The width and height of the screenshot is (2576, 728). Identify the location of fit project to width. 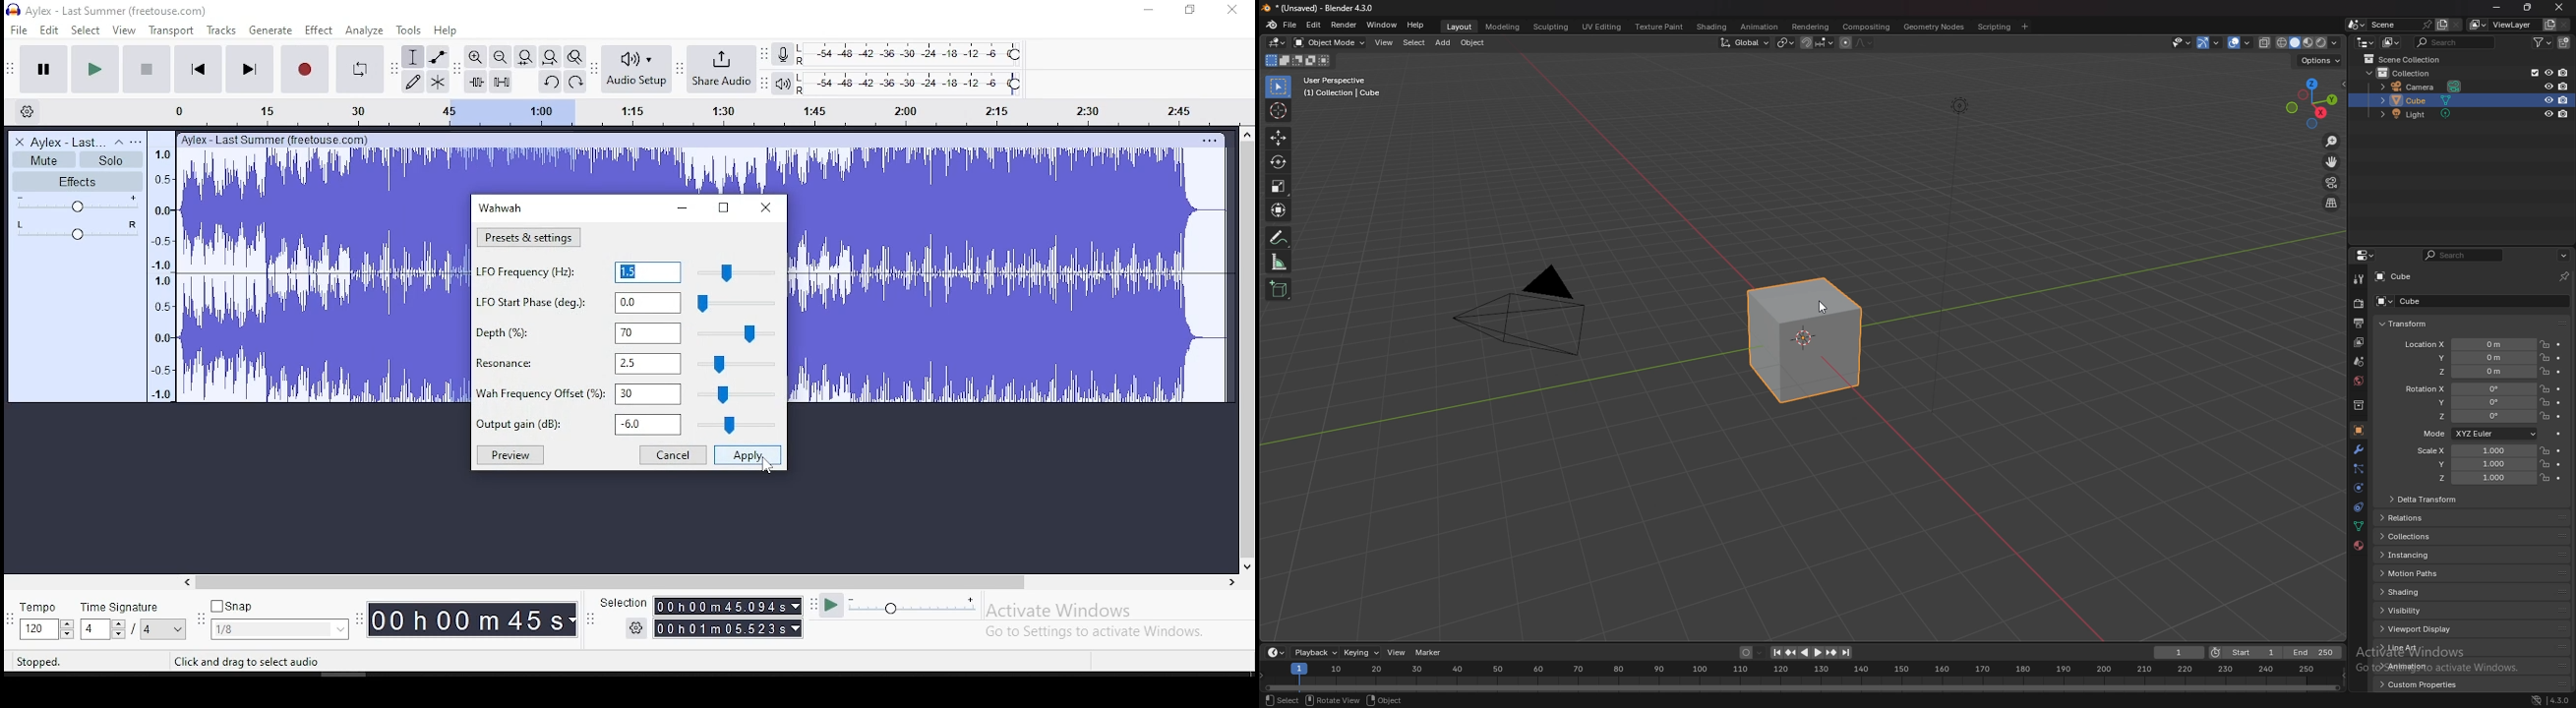
(550, 56).